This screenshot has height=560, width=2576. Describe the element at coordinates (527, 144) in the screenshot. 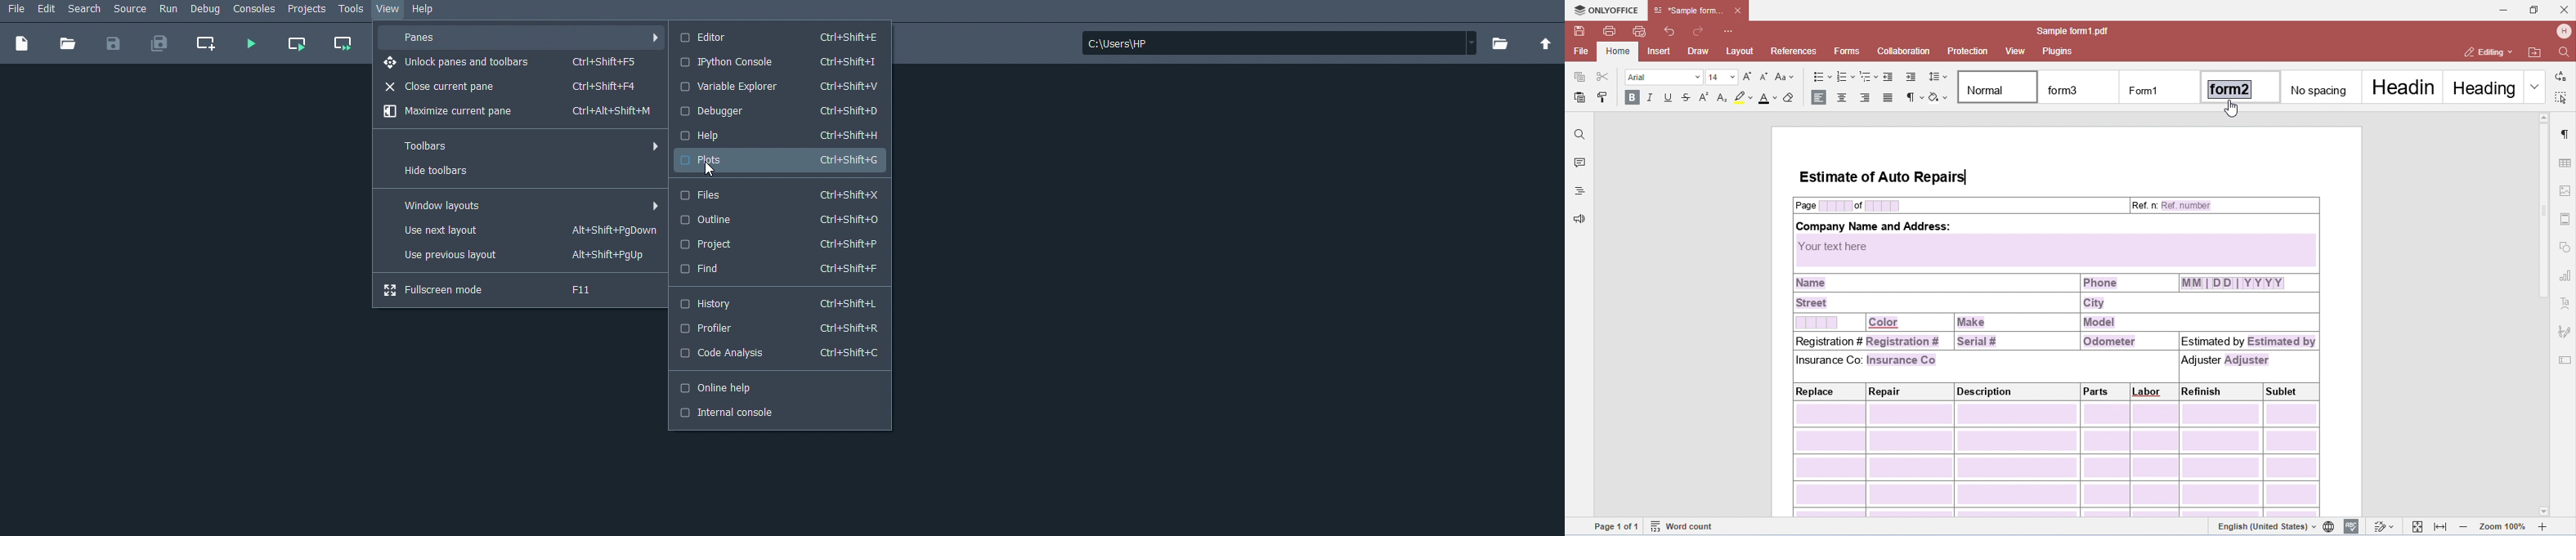

I see `Toolbars` at that location.